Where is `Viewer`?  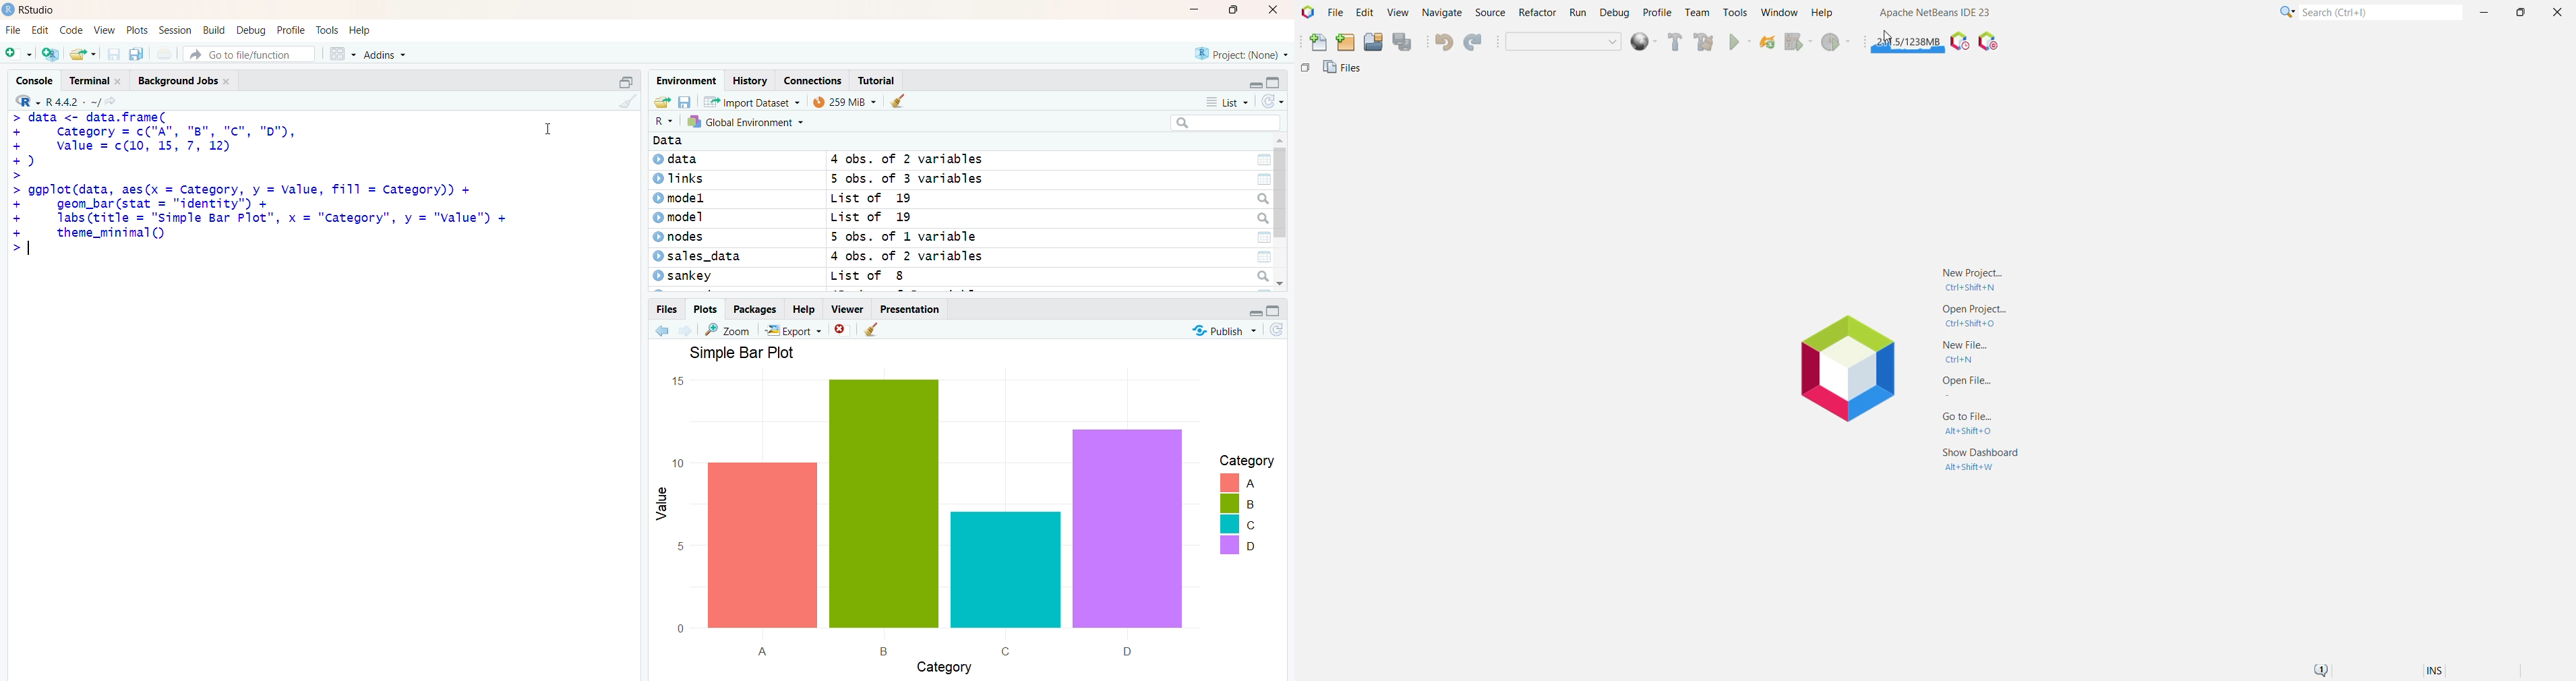
Viewer is located at coordinates (845, 308).